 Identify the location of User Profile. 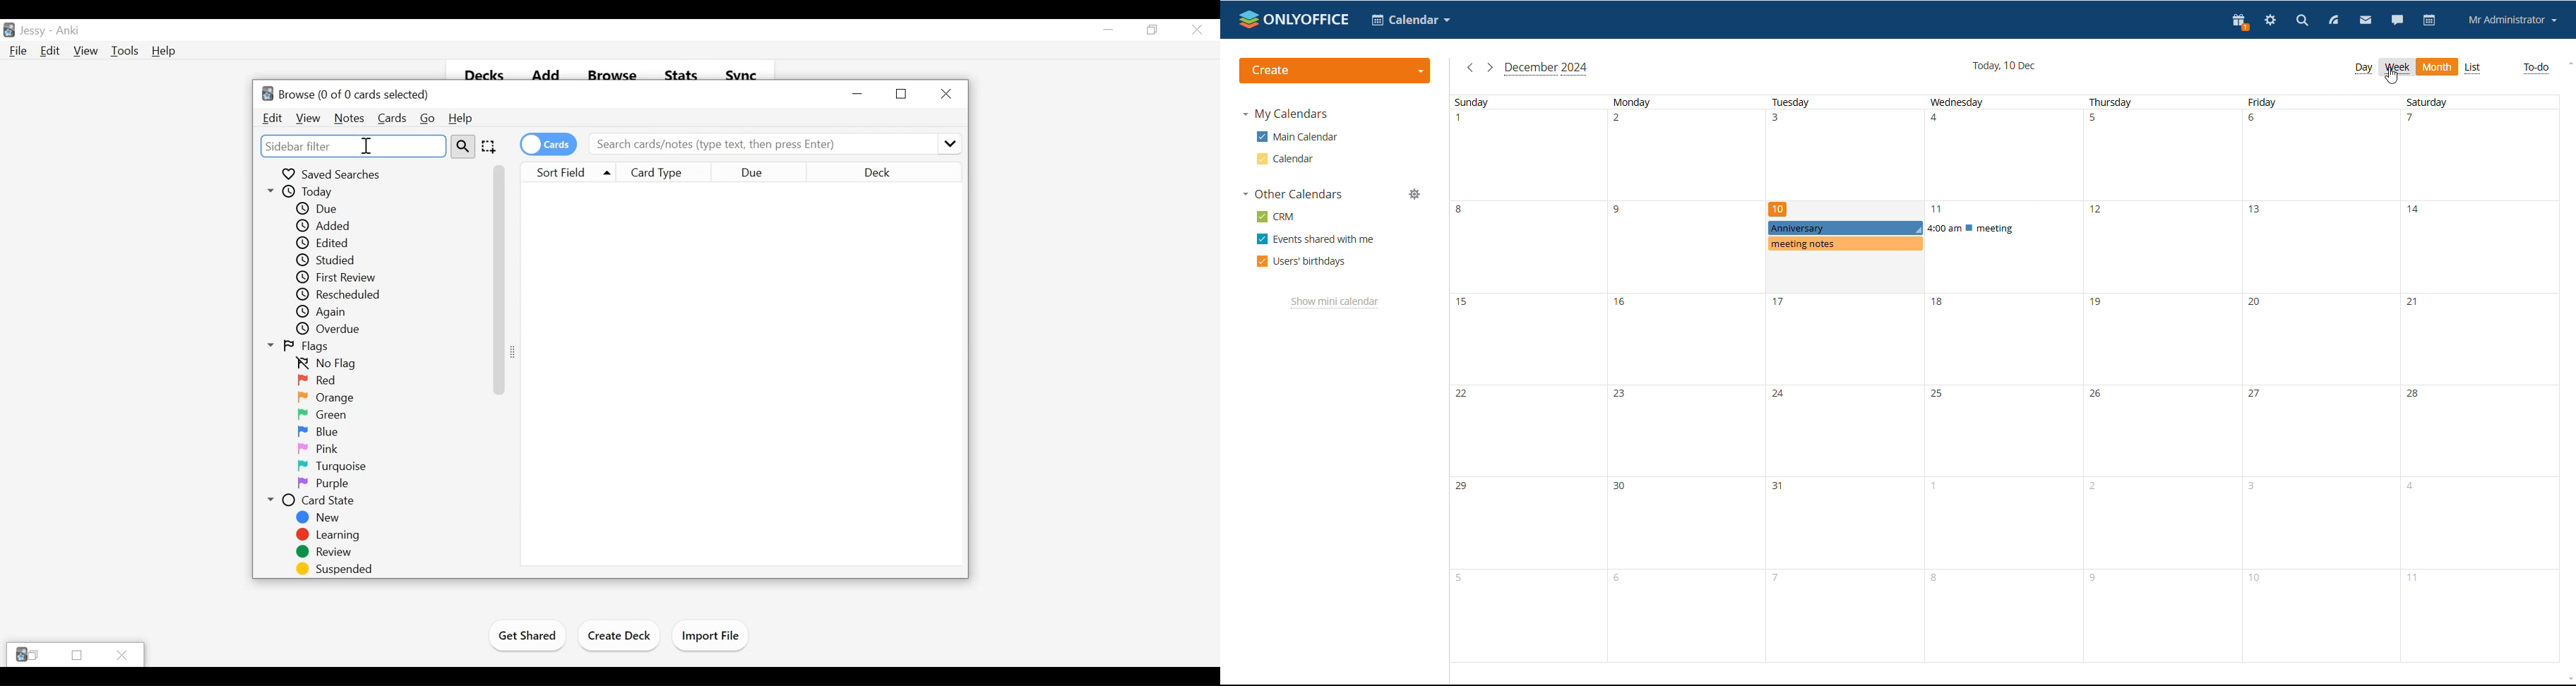
(32, 32).